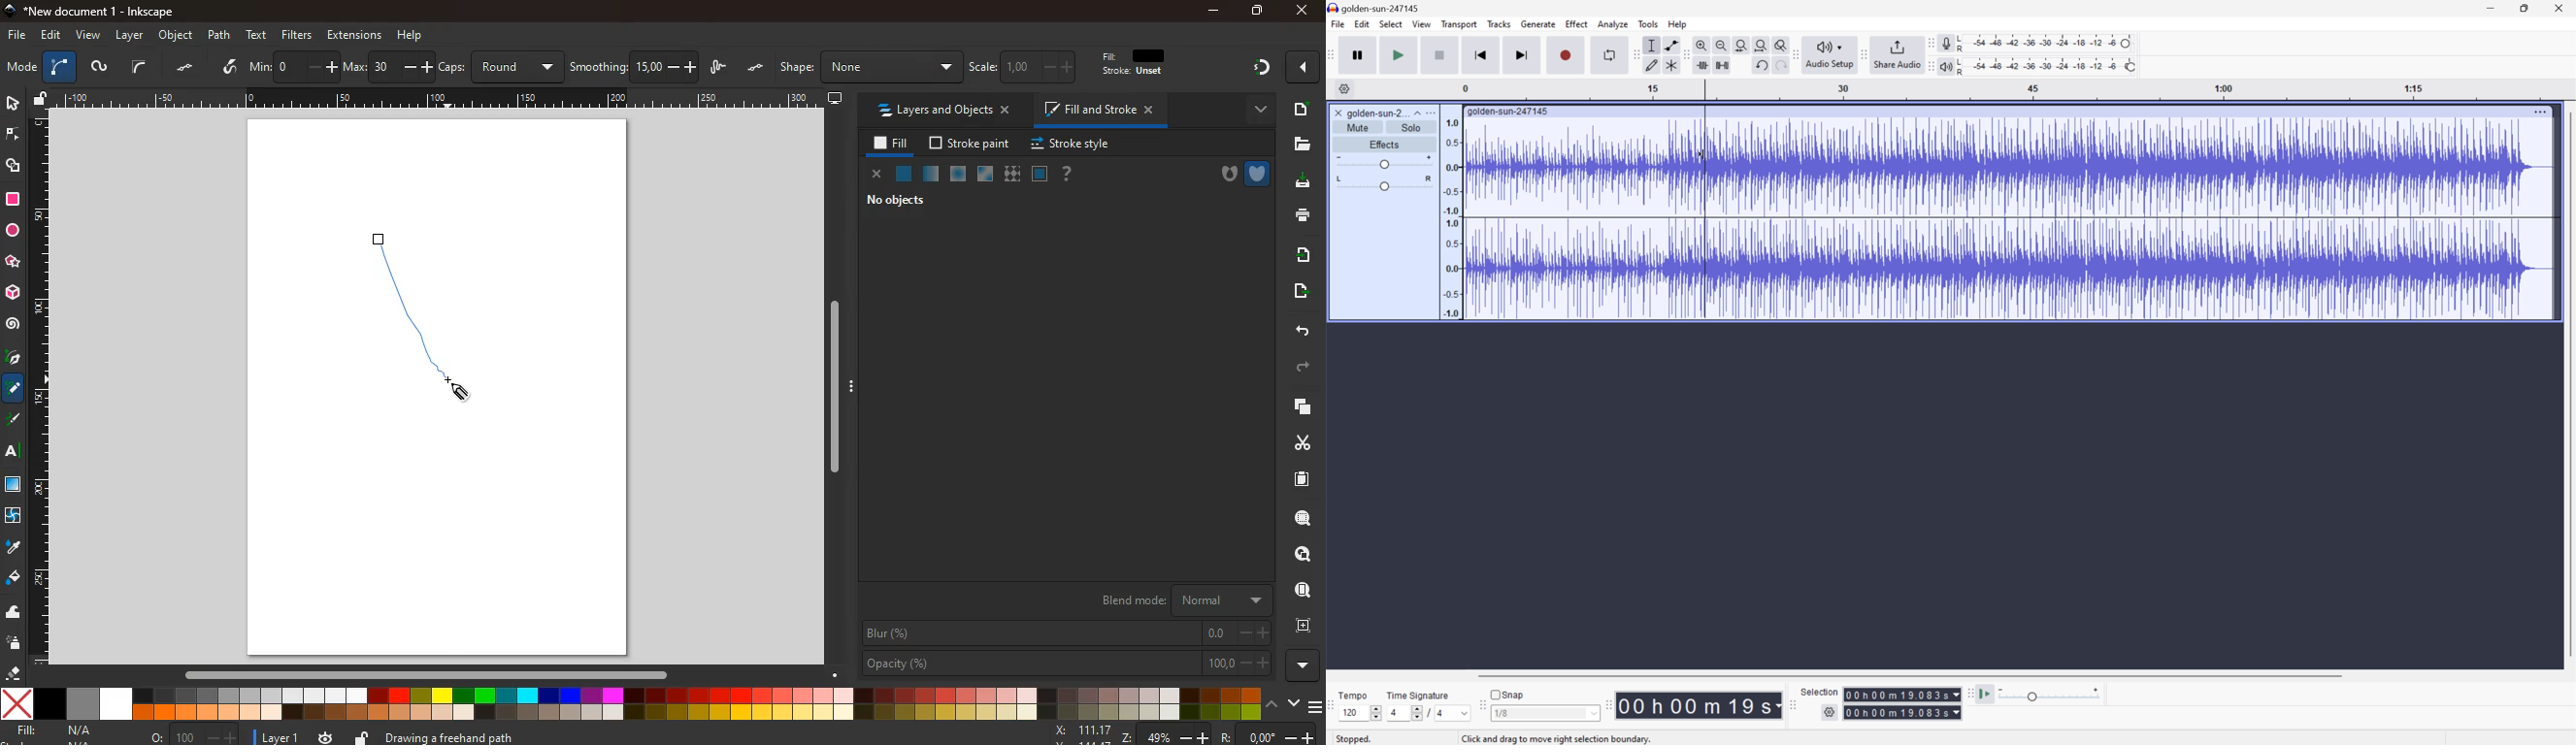 This screenshot has width=2576, height=756. What do you see at coordinates (2051, 694) in the screenshot?
I see `Playback speed: 1.000 x` at bounding box center [2051, 694].